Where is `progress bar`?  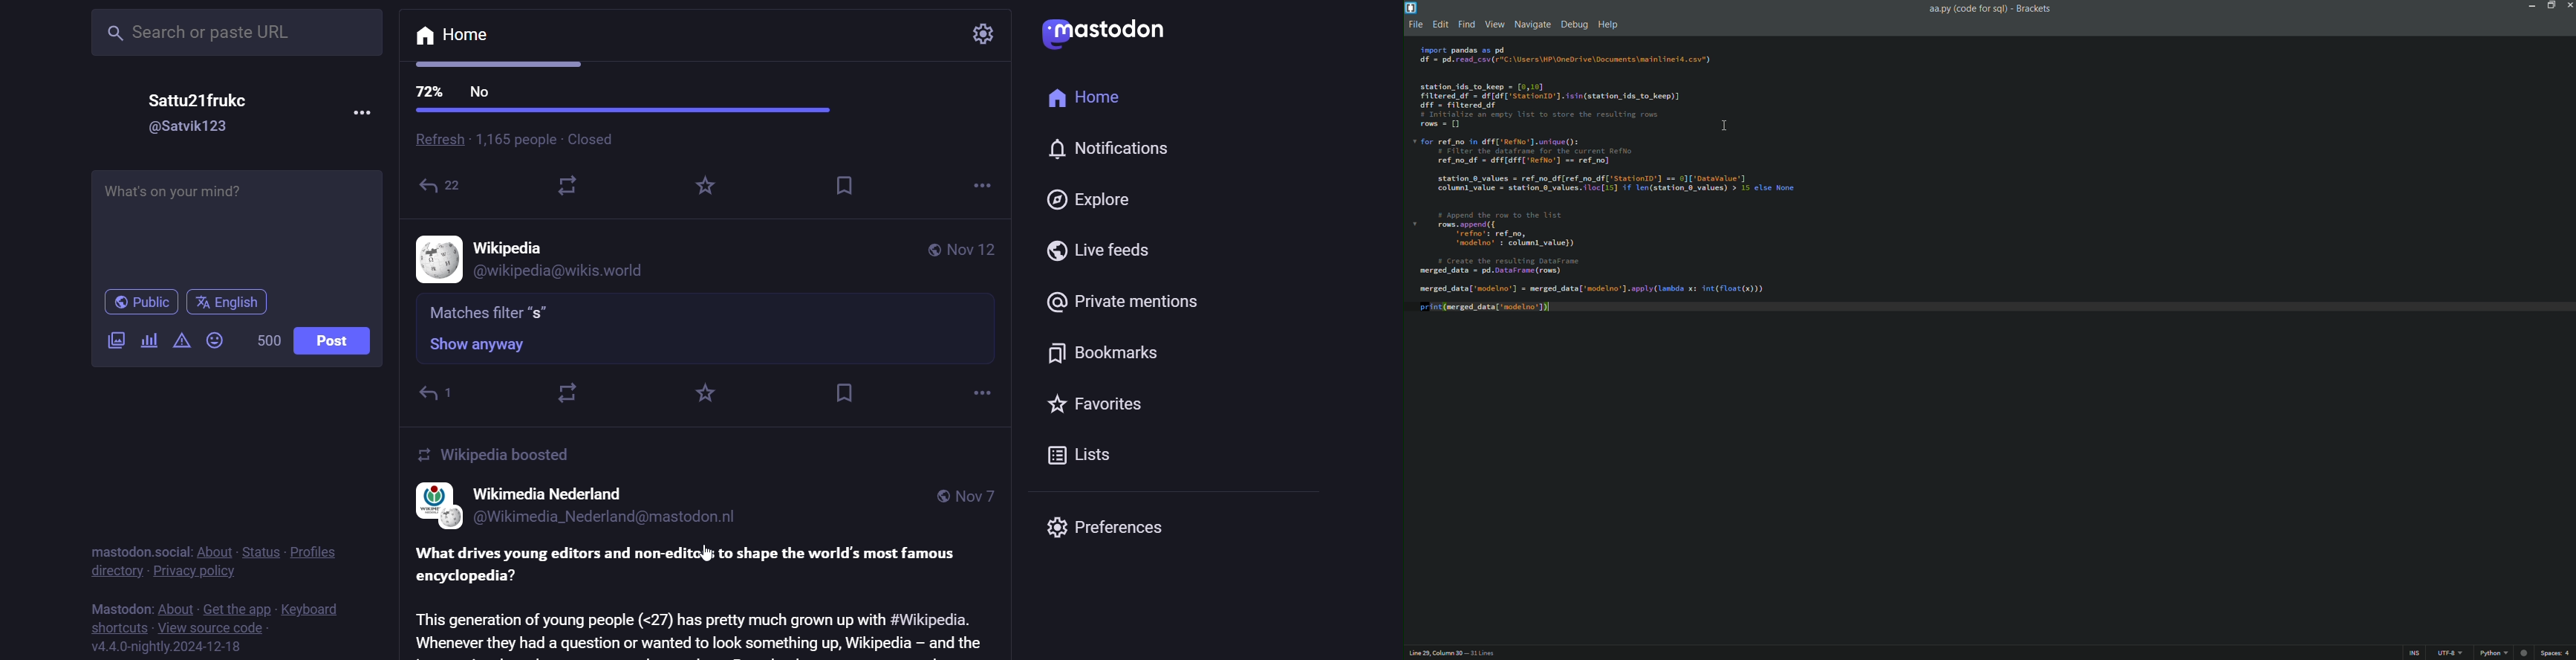
progress bar is located at coordinates (624, 111).